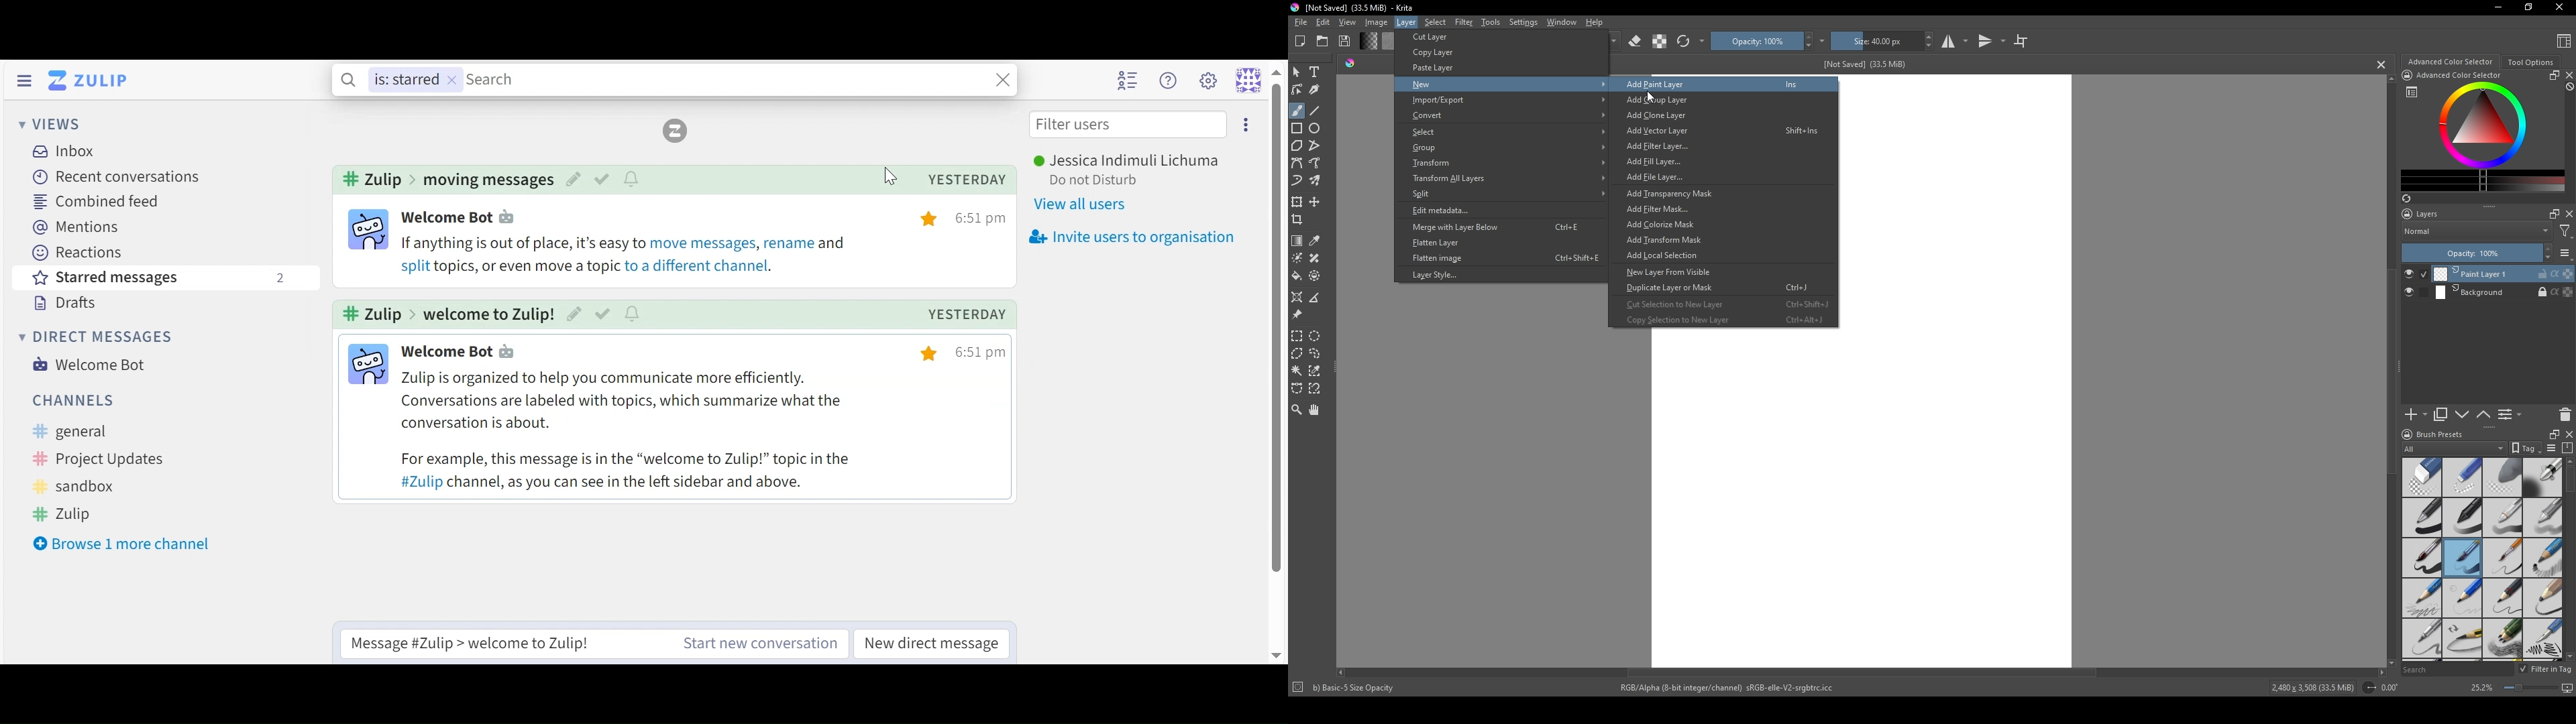 This screenshot has height=728, width=2576. Describe the element at coordinates (2381, 672) in the screenshot. I see `scroll right` at that location.